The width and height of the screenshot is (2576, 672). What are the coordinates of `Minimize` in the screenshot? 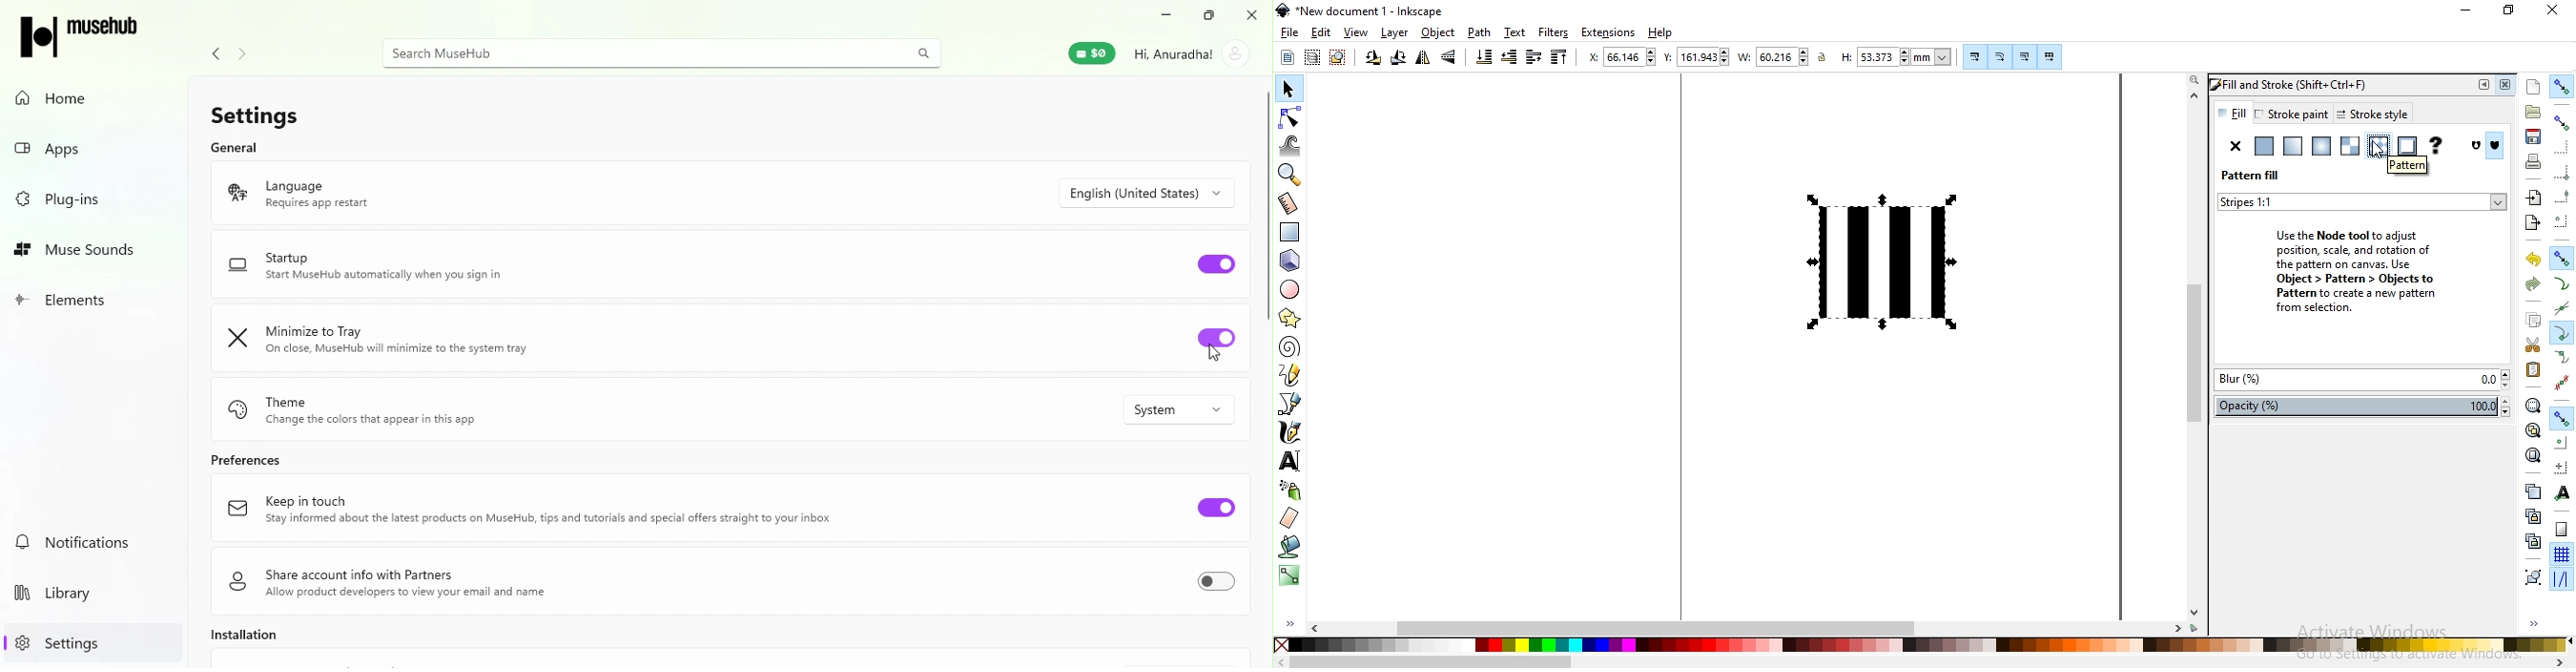 It's located at (1161, 17).